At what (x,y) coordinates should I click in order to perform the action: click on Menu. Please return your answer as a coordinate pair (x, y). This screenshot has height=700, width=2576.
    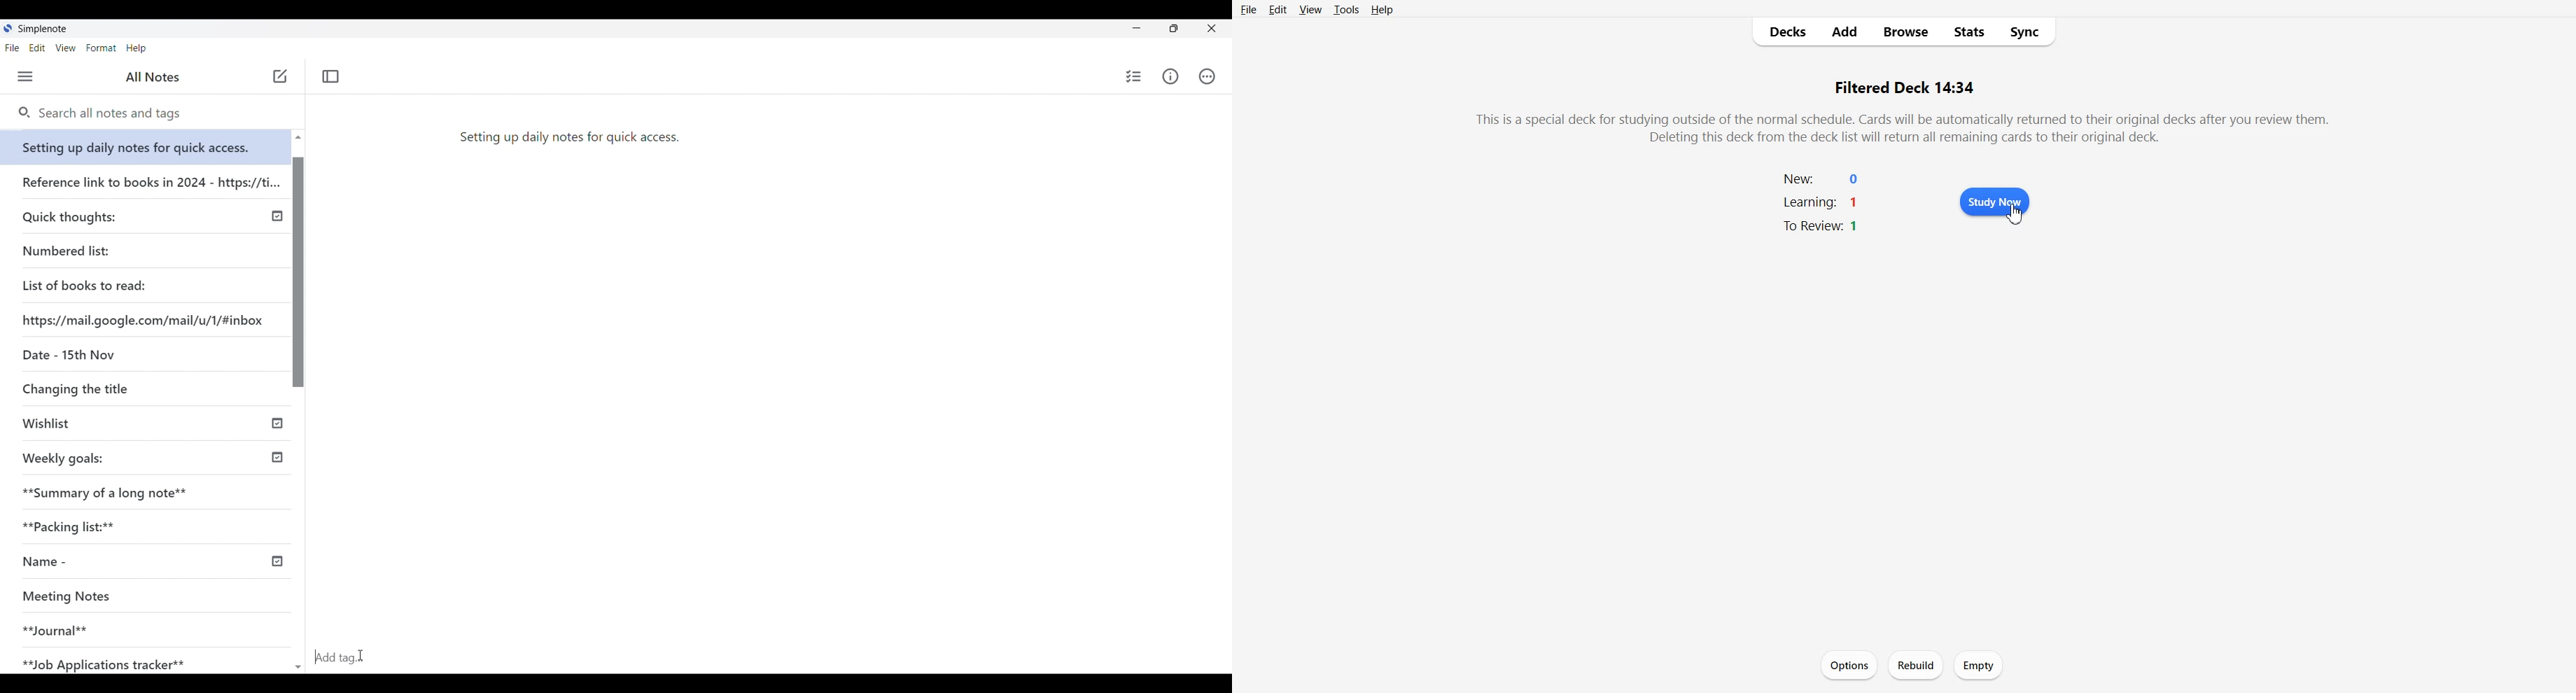
    Looking at the image, I should click on (25, 76).